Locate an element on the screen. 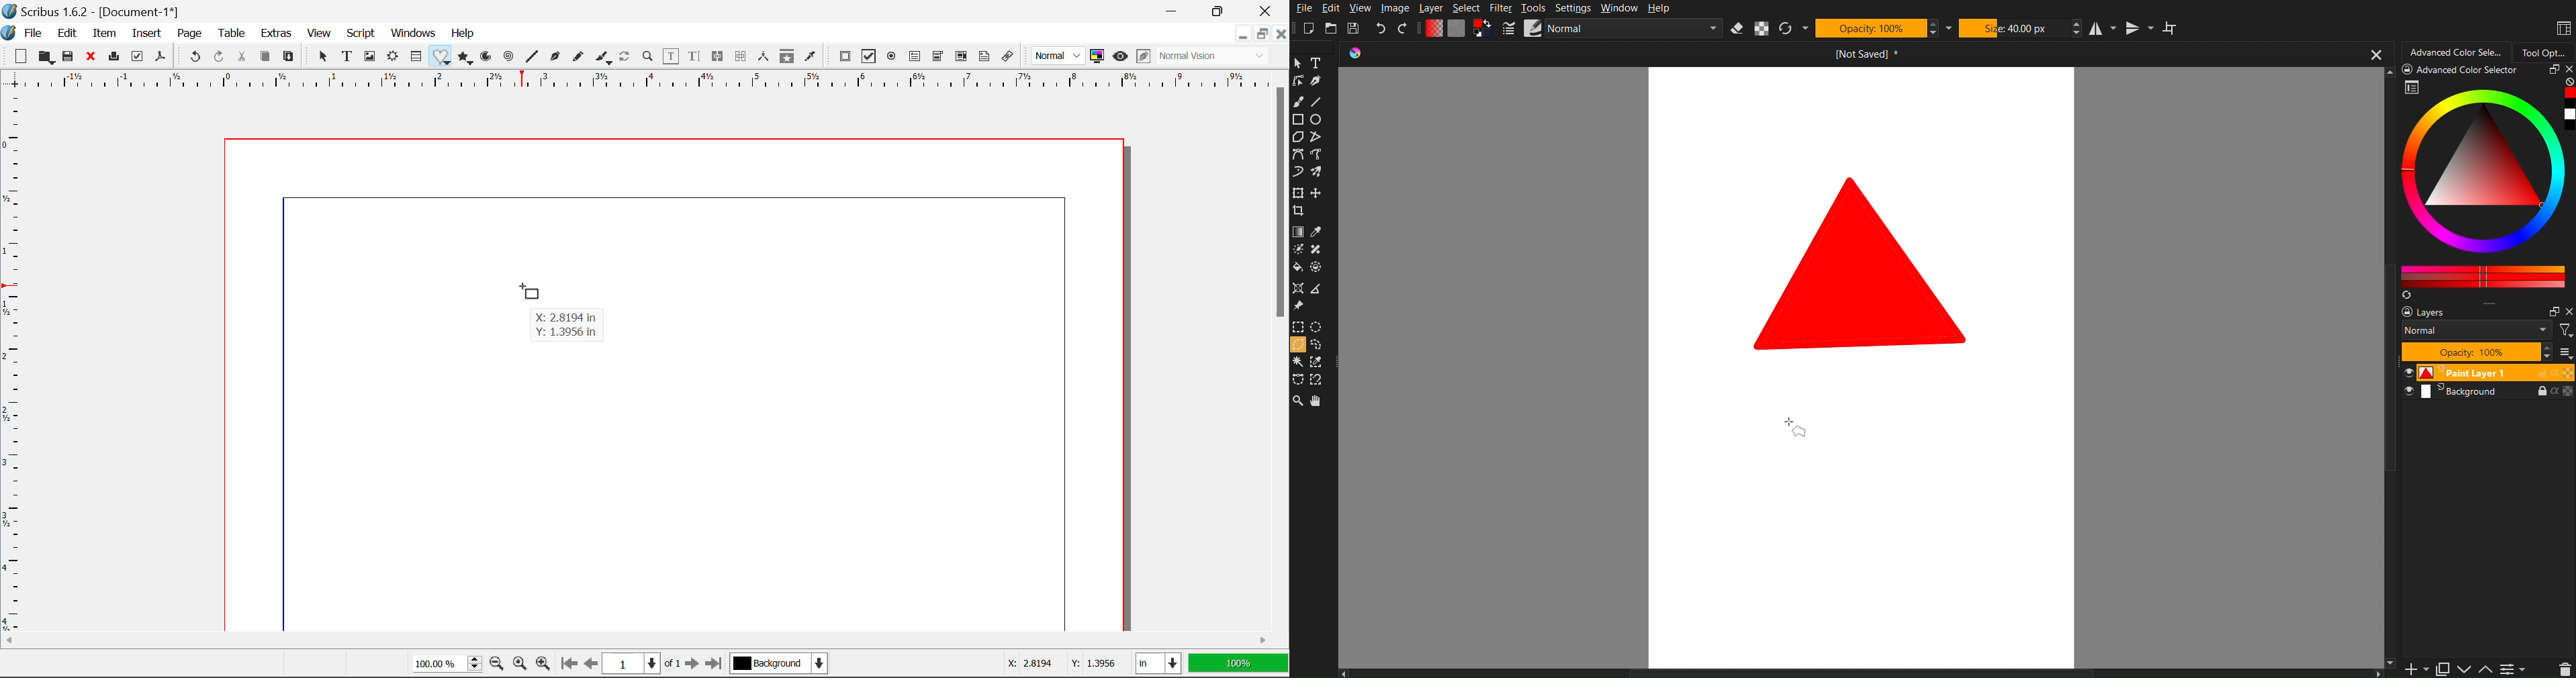 The width and height of the screenshot is (2576, 700). Page Number is located at coordinates (642, 663).